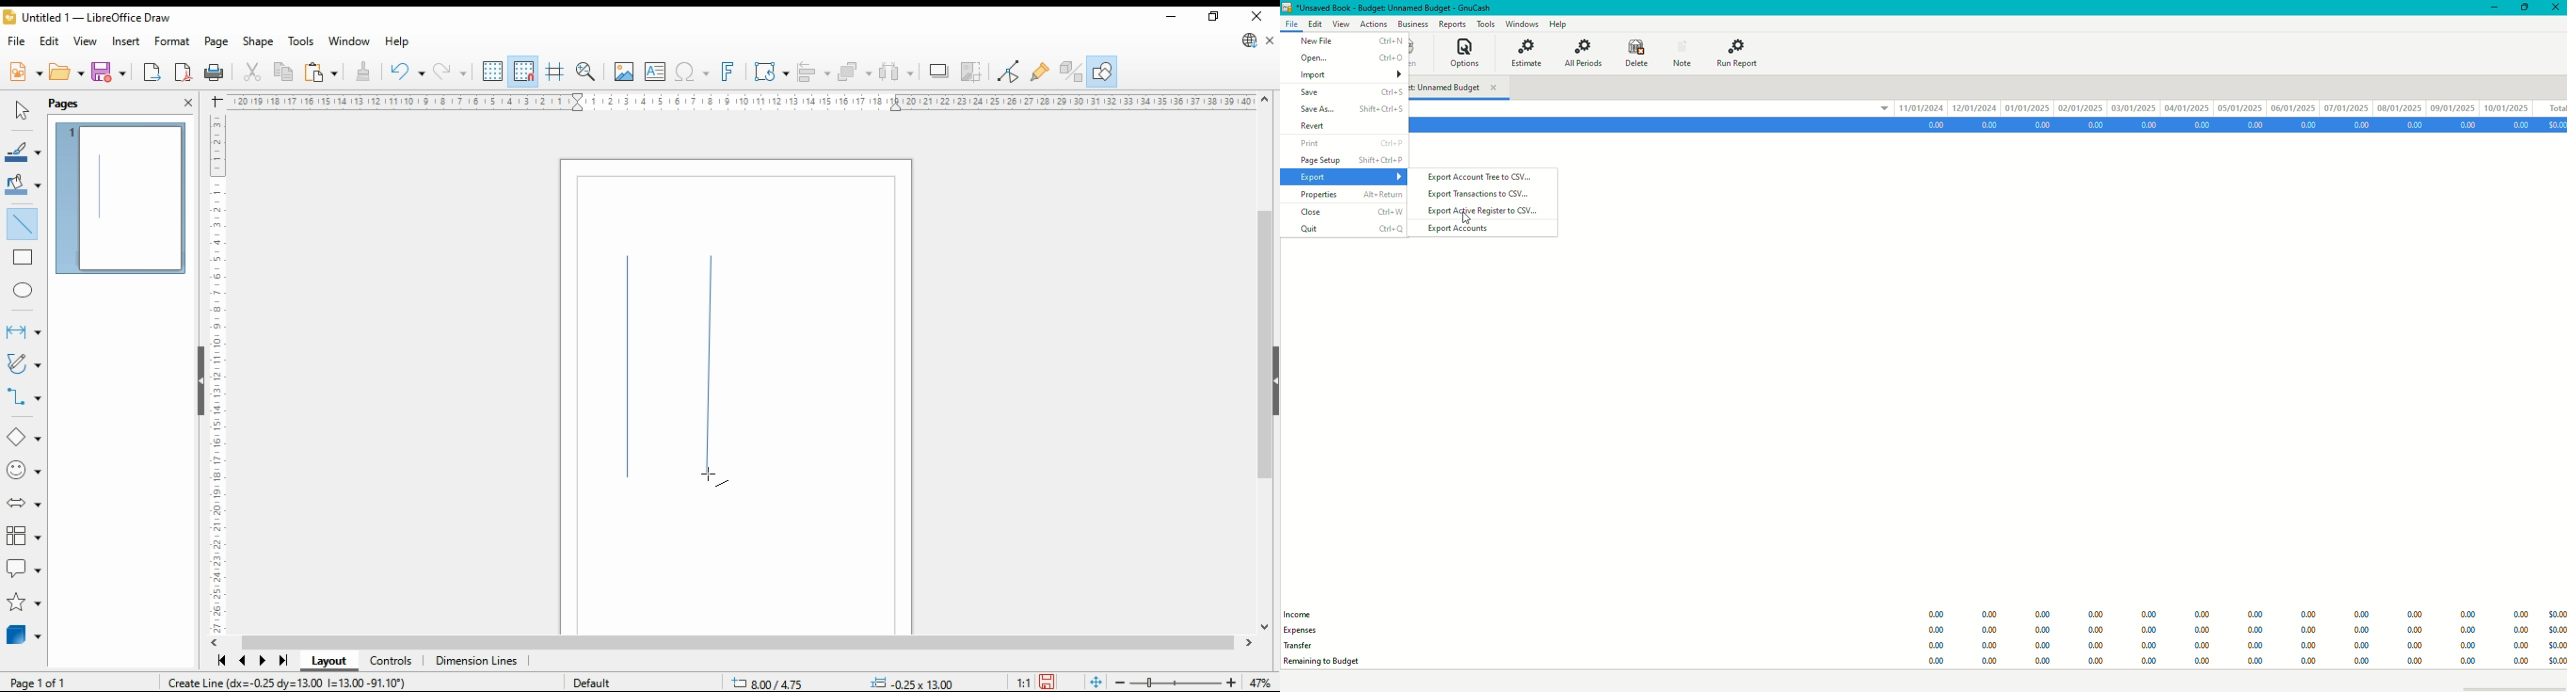  What do you see at coordinates (1349, 57) in the screenshot?
I see `Open` at bounding box center [1349, 57].